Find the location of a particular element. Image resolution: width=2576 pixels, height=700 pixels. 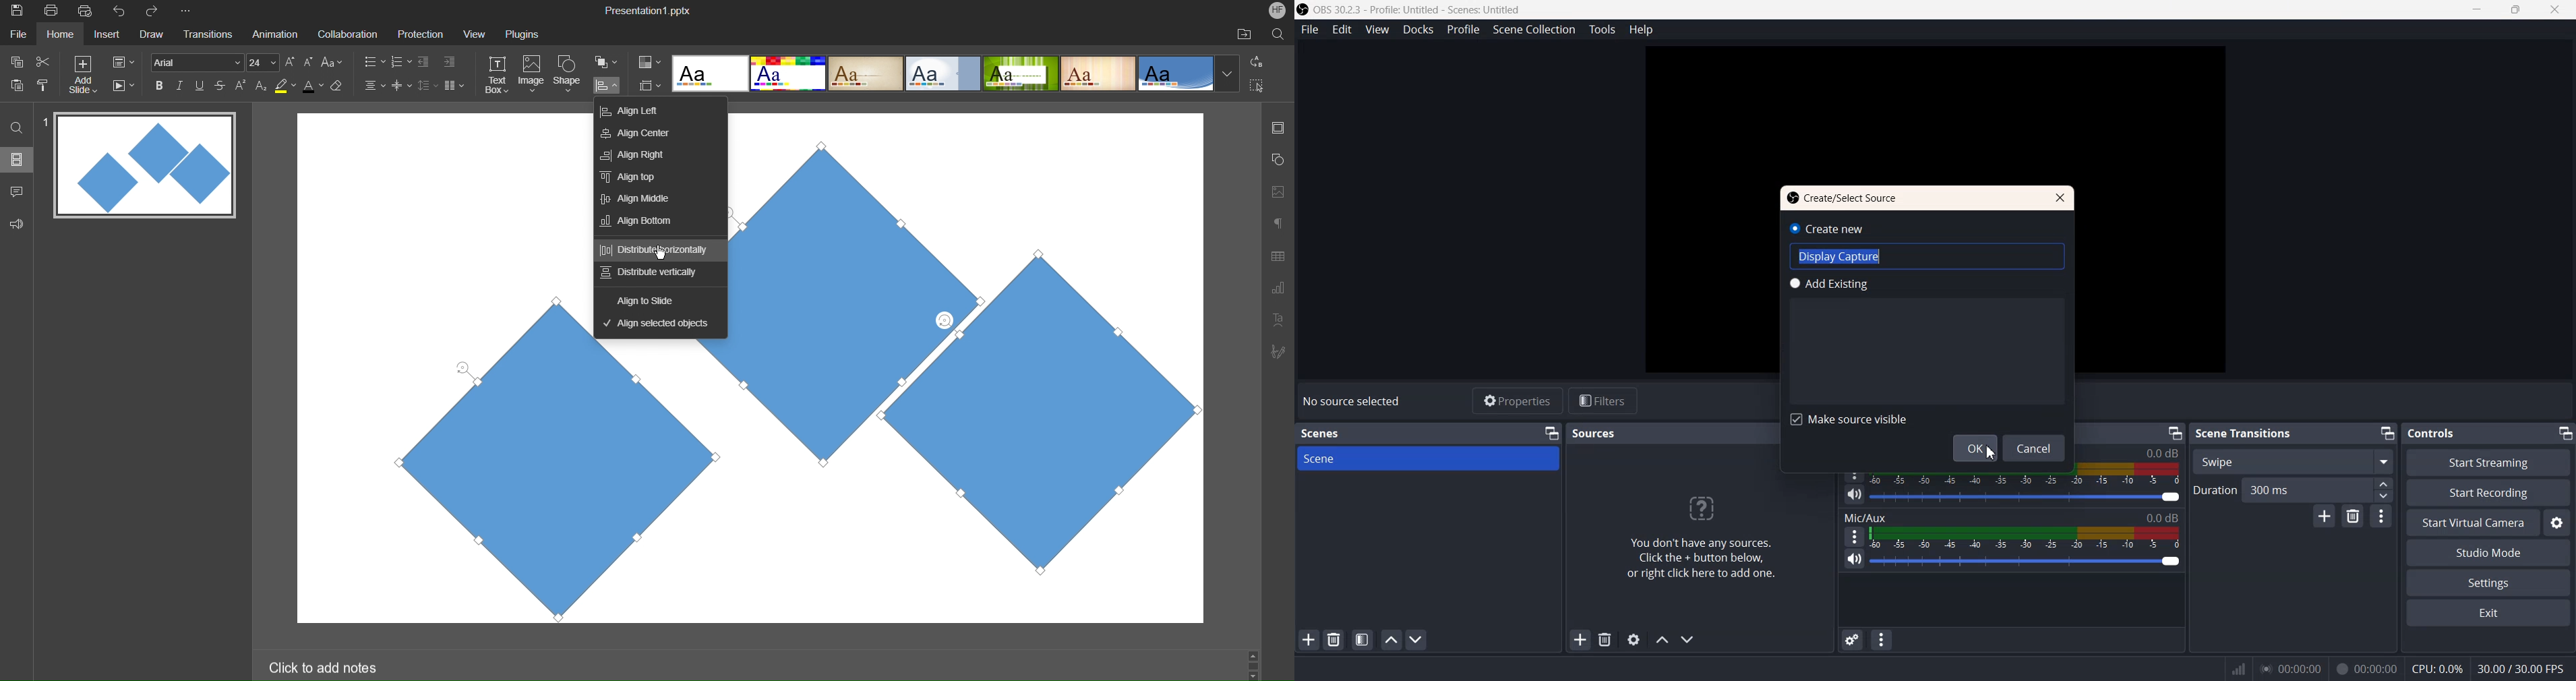

Mute/ Unmute is located at coordinates (1854, 495).